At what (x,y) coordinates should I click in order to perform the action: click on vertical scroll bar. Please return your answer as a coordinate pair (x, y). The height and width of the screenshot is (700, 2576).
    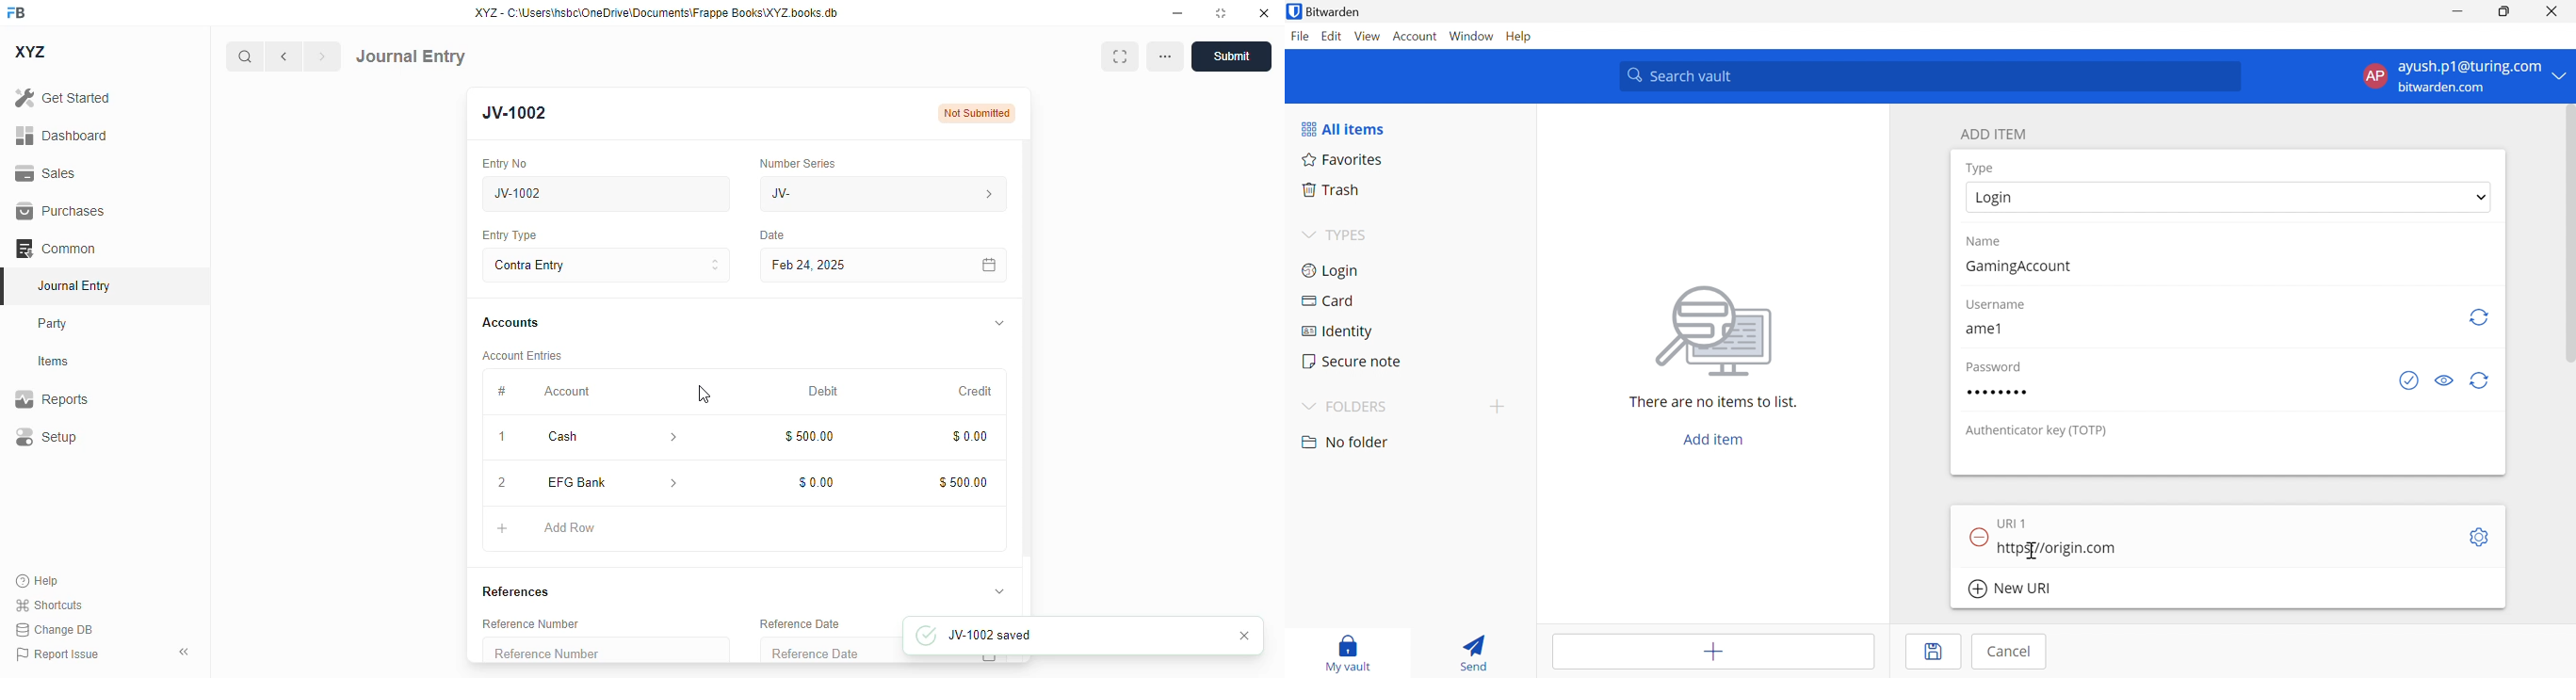
    Looking at the image, I should click on (1026, 377).